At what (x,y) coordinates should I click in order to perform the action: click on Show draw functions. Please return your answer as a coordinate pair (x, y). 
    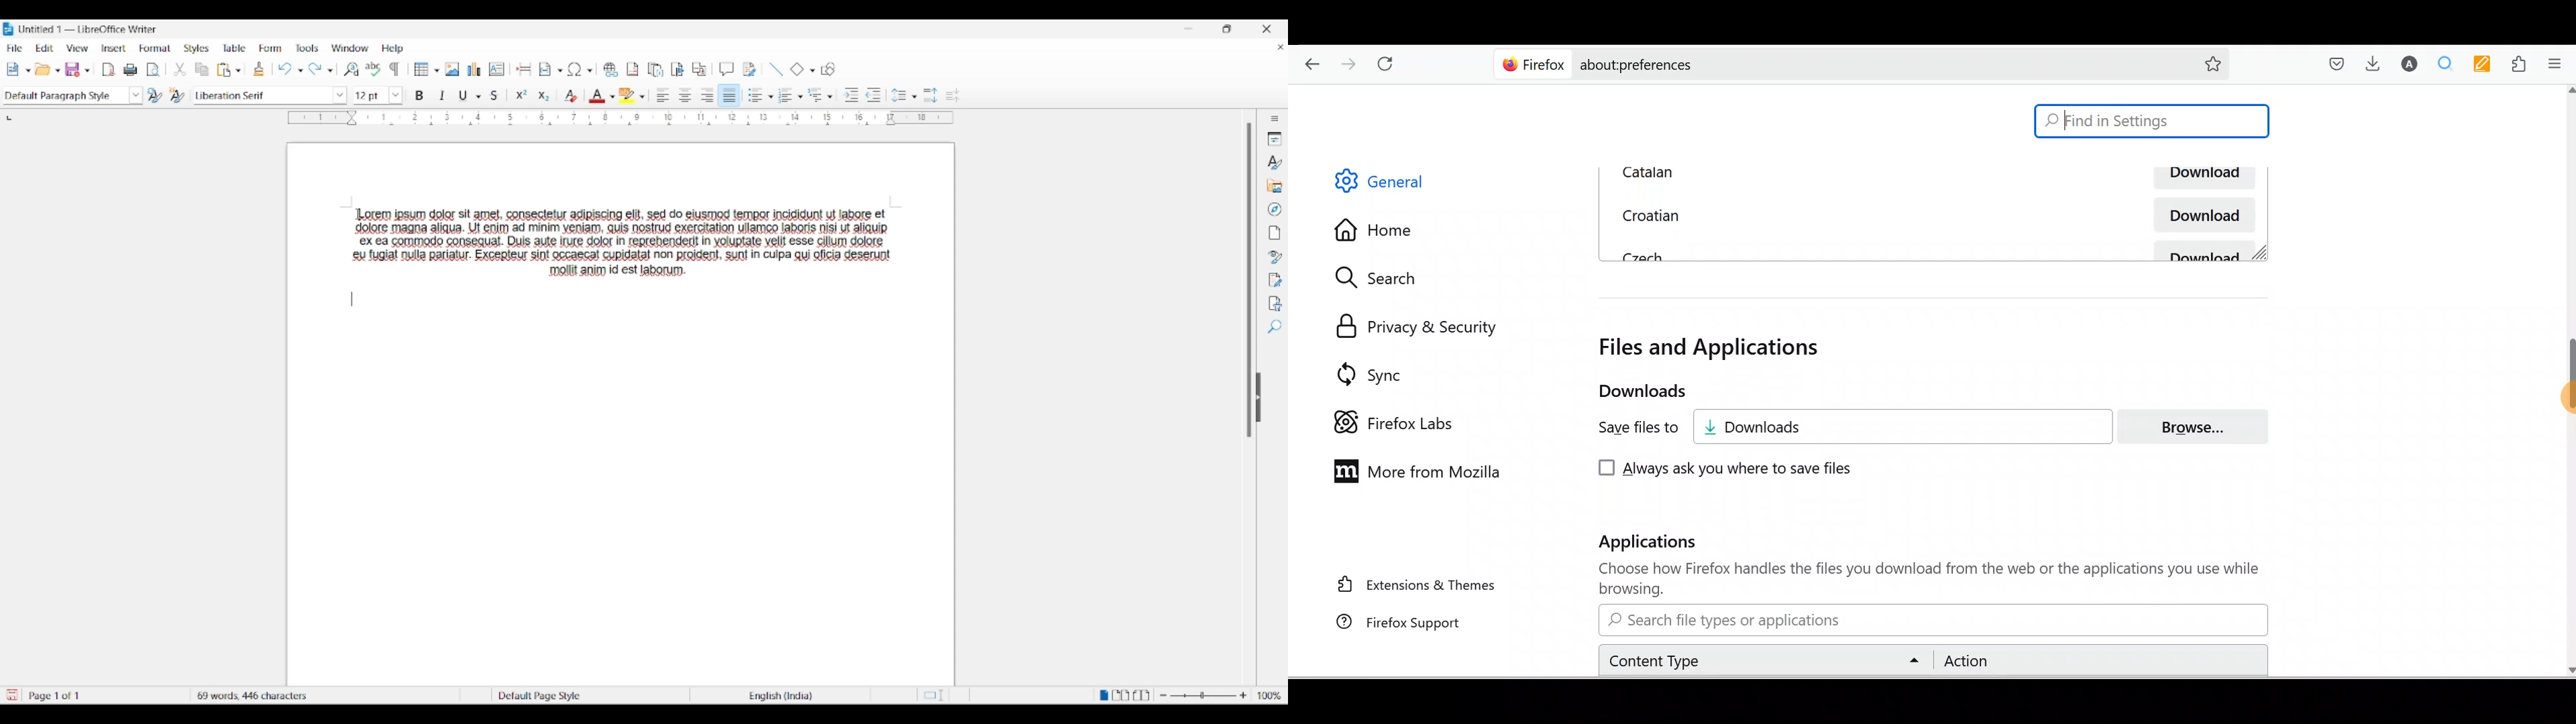
    Looking at the image, I should click on (828, 69).